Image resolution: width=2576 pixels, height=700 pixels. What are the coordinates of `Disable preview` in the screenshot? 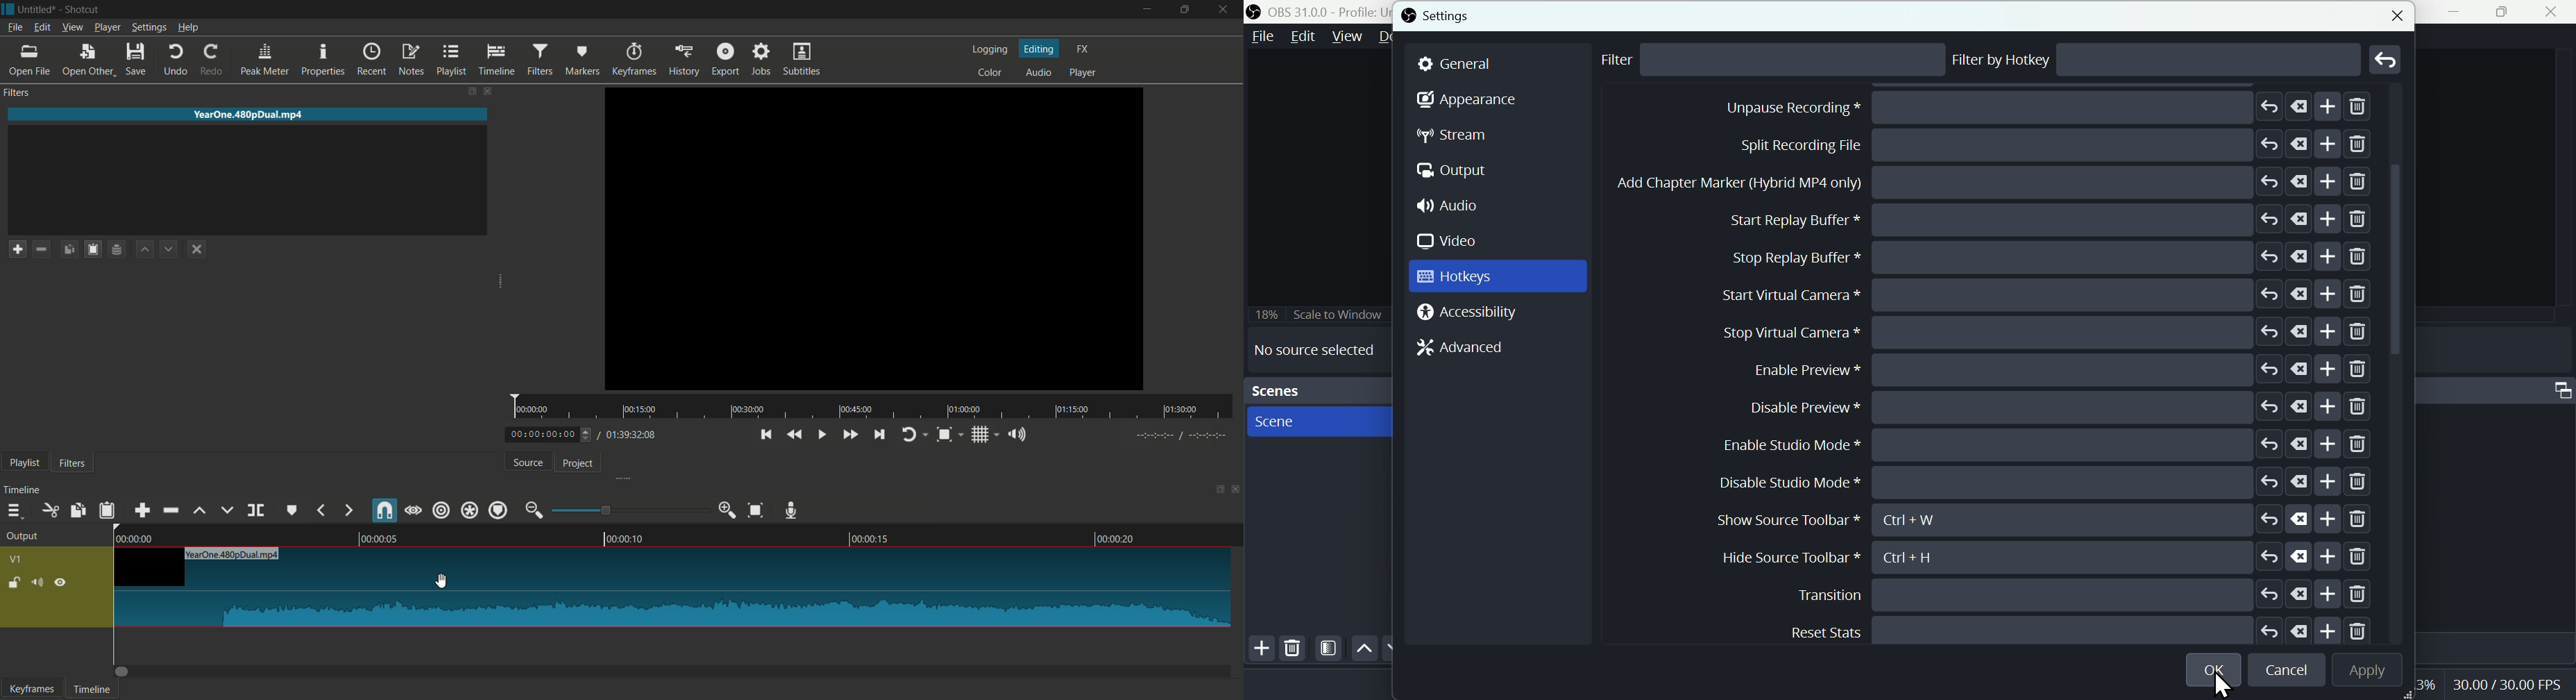 It's located at (2060, 594).